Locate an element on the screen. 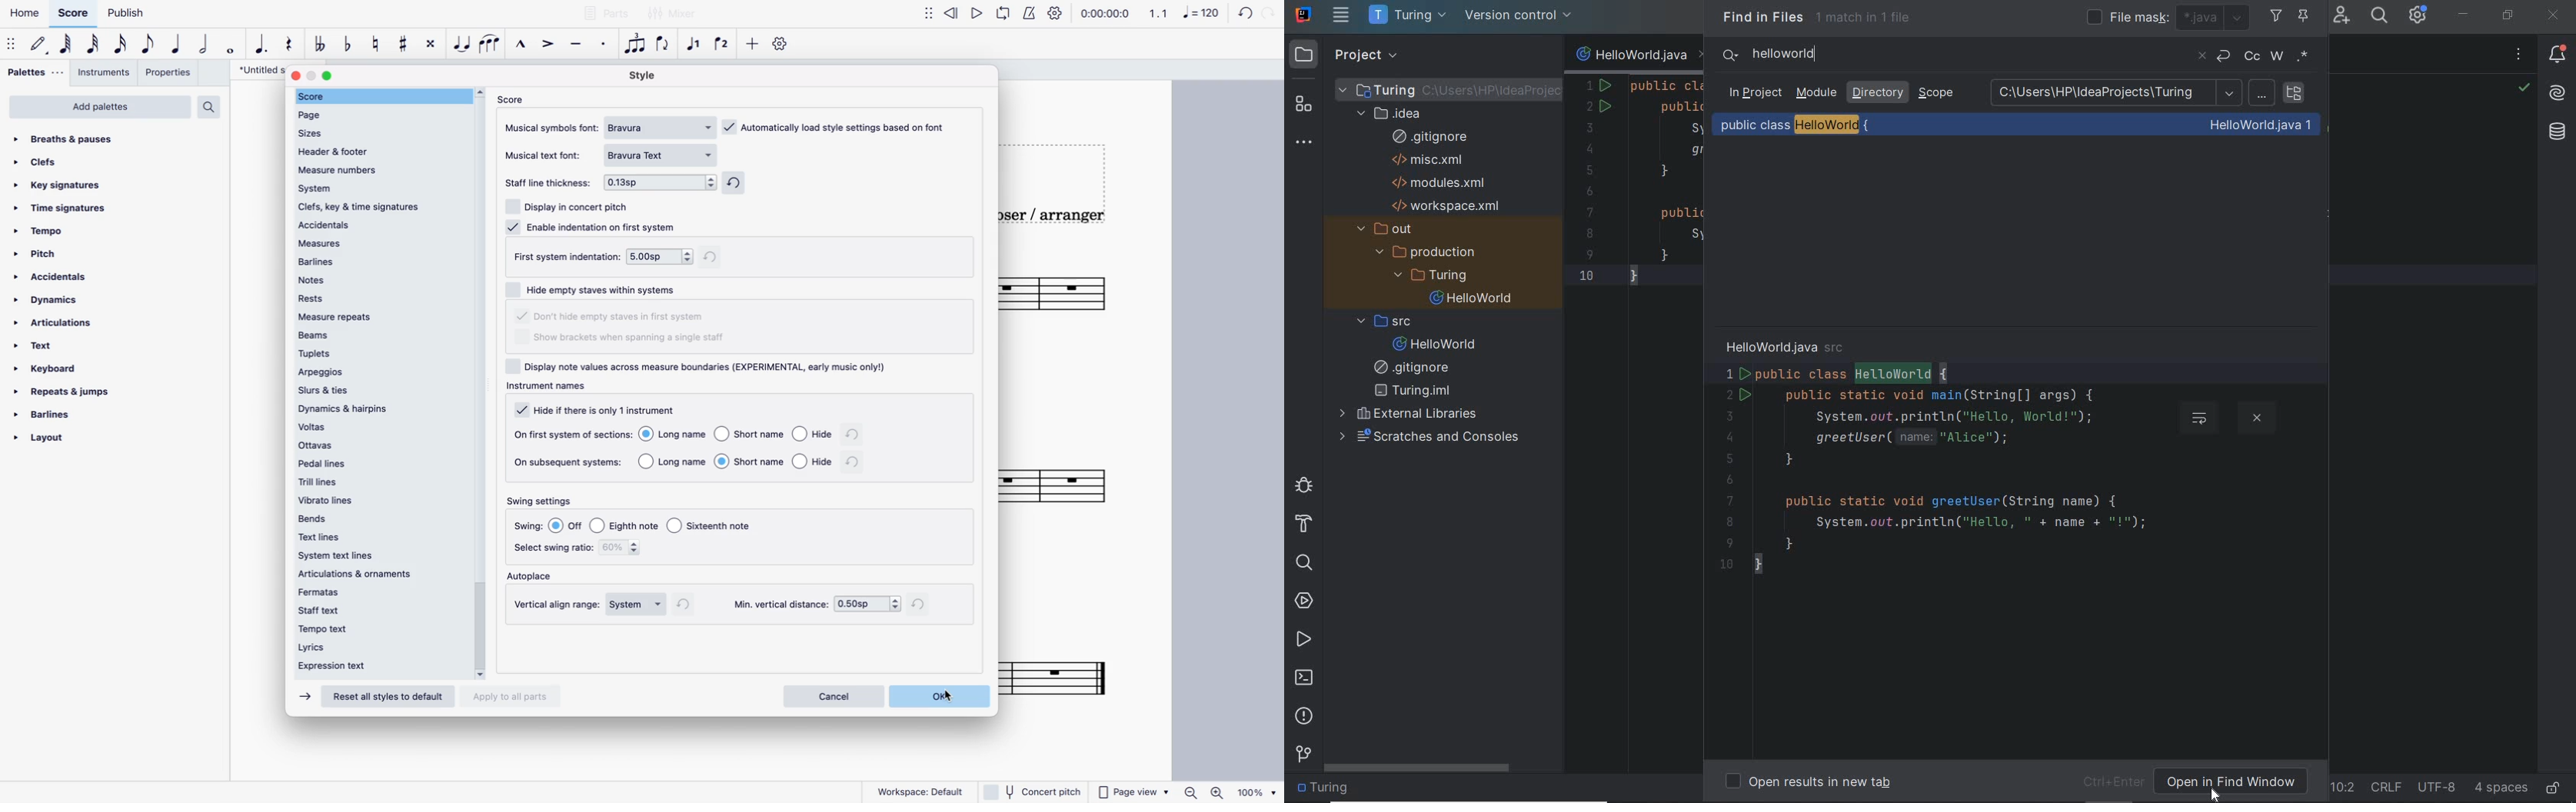 This screenshot has height=812, width=2576. build is located at coordinates (1306, 527).